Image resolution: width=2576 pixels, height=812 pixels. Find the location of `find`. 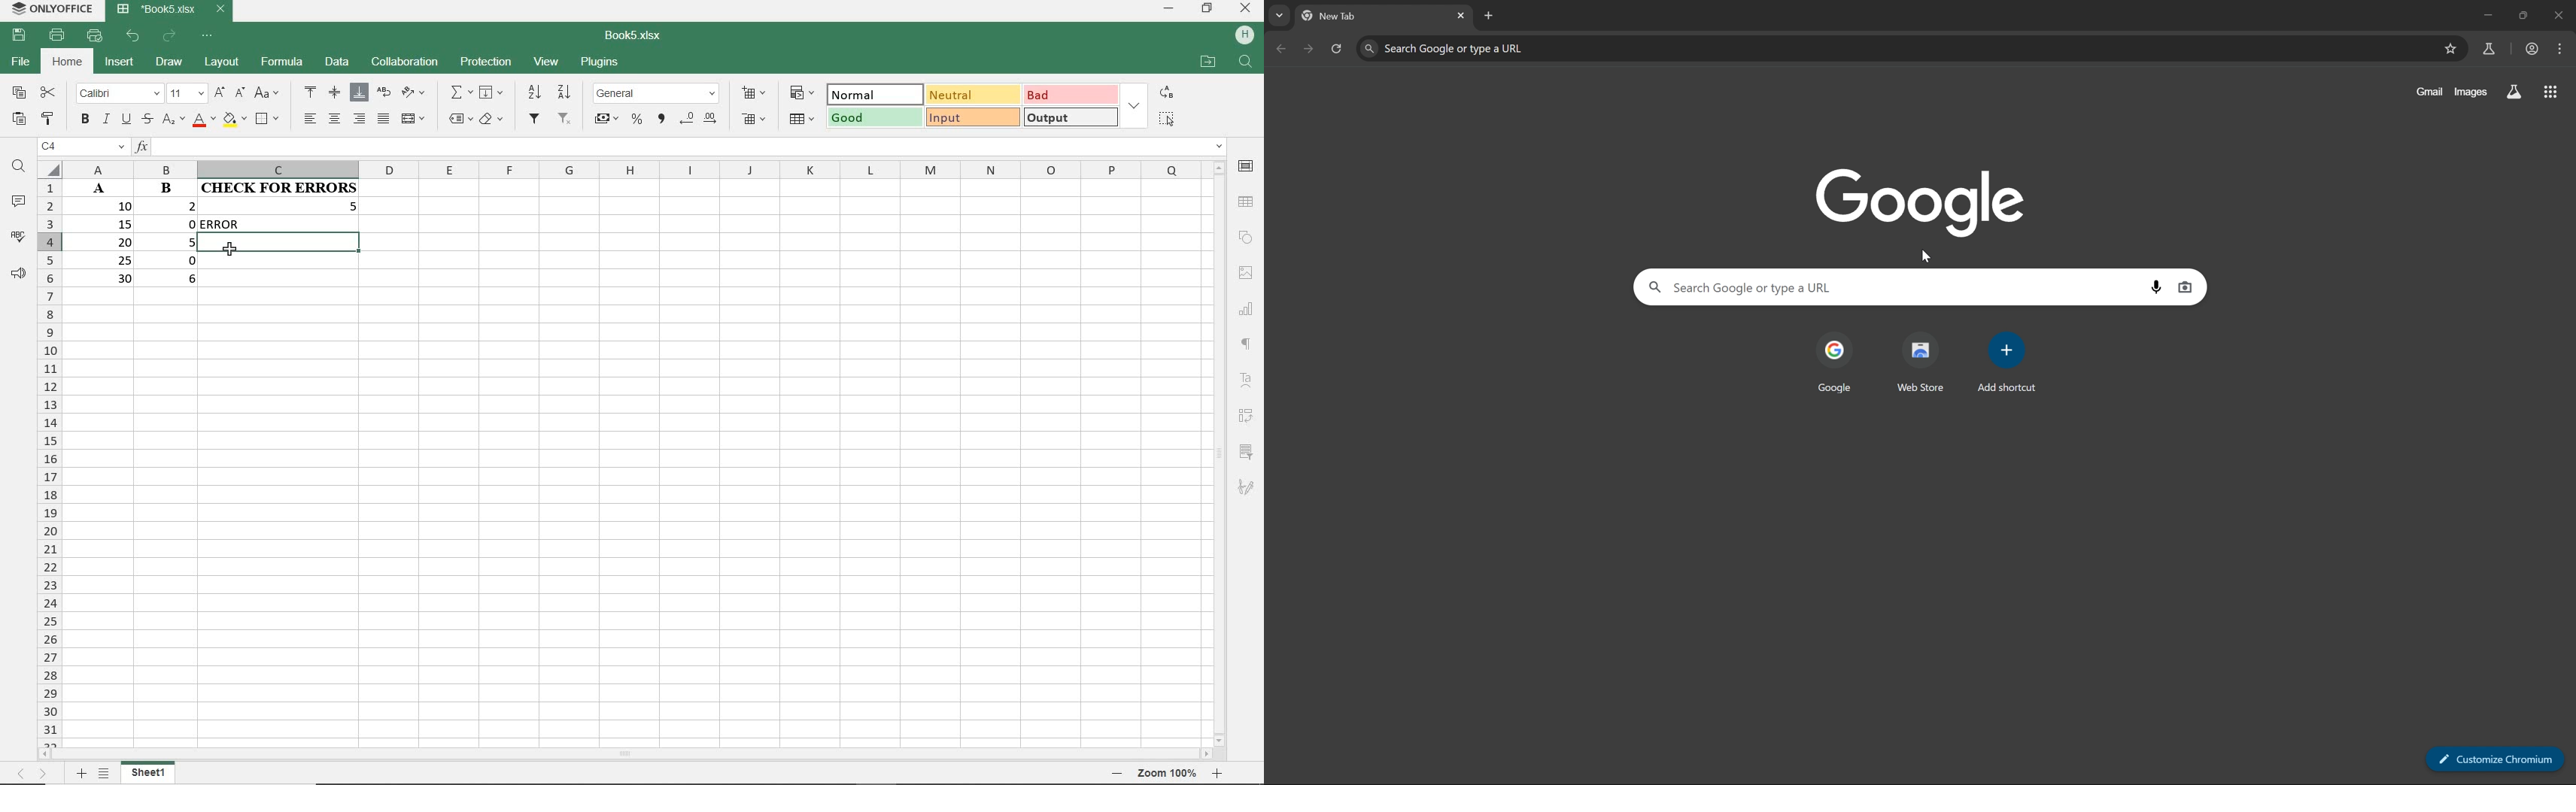

find is located at coordinates (1368, 49).